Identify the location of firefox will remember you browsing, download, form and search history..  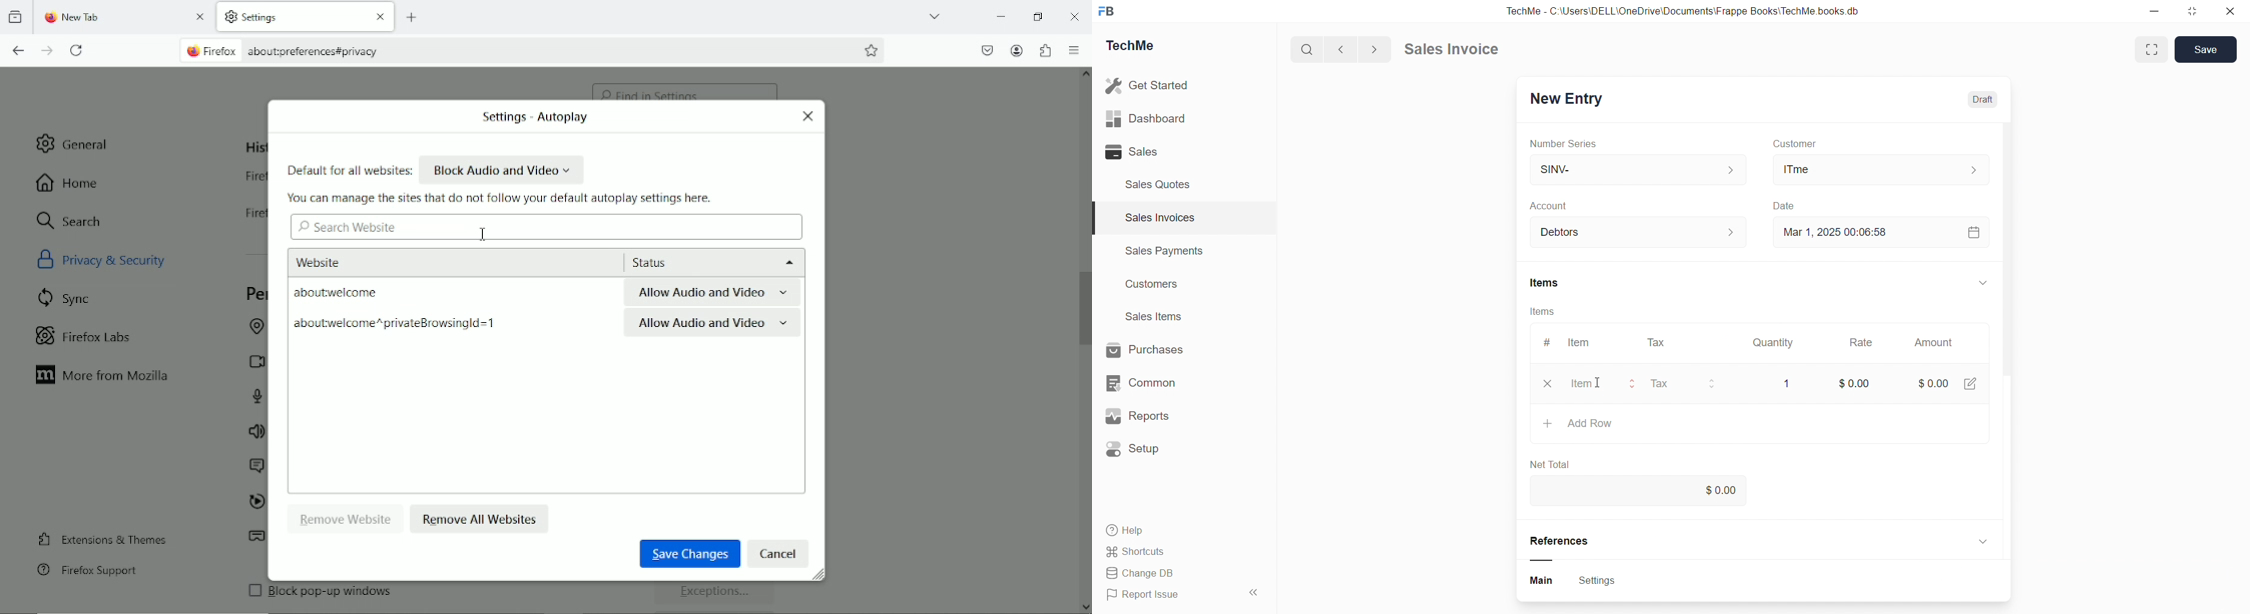
(247, 218).